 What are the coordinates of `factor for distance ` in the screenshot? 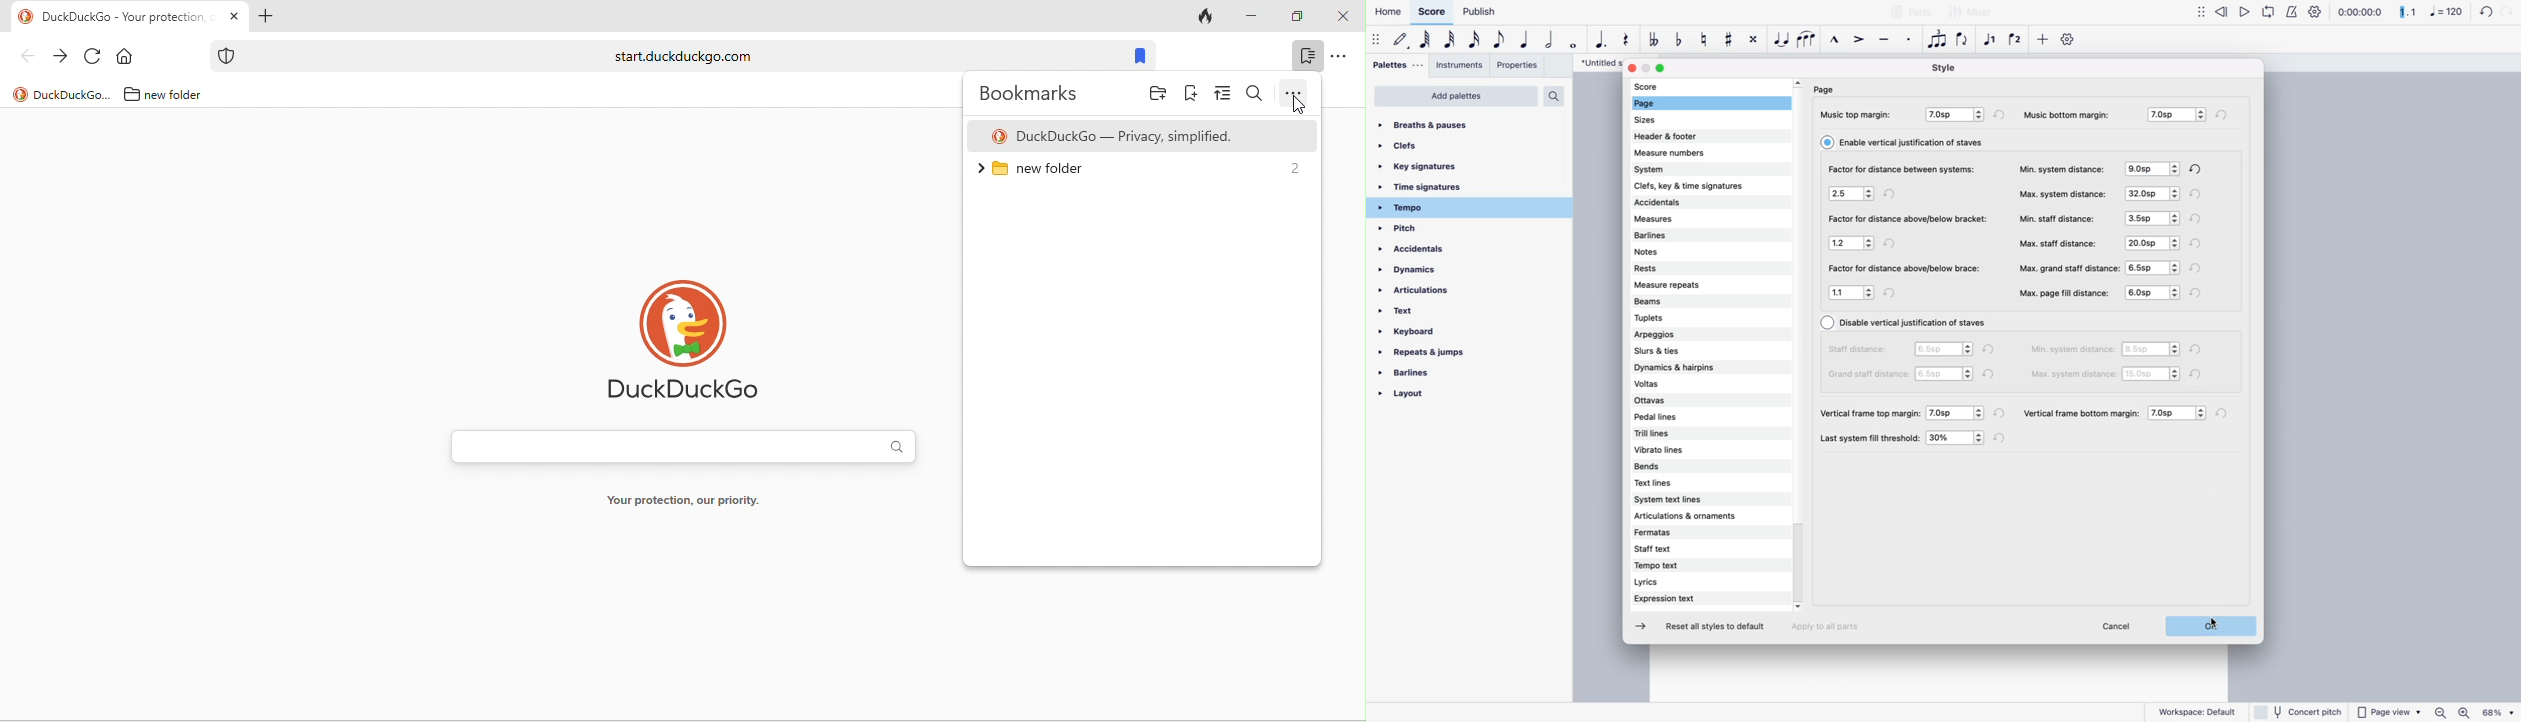 It's located at (1904, 269).